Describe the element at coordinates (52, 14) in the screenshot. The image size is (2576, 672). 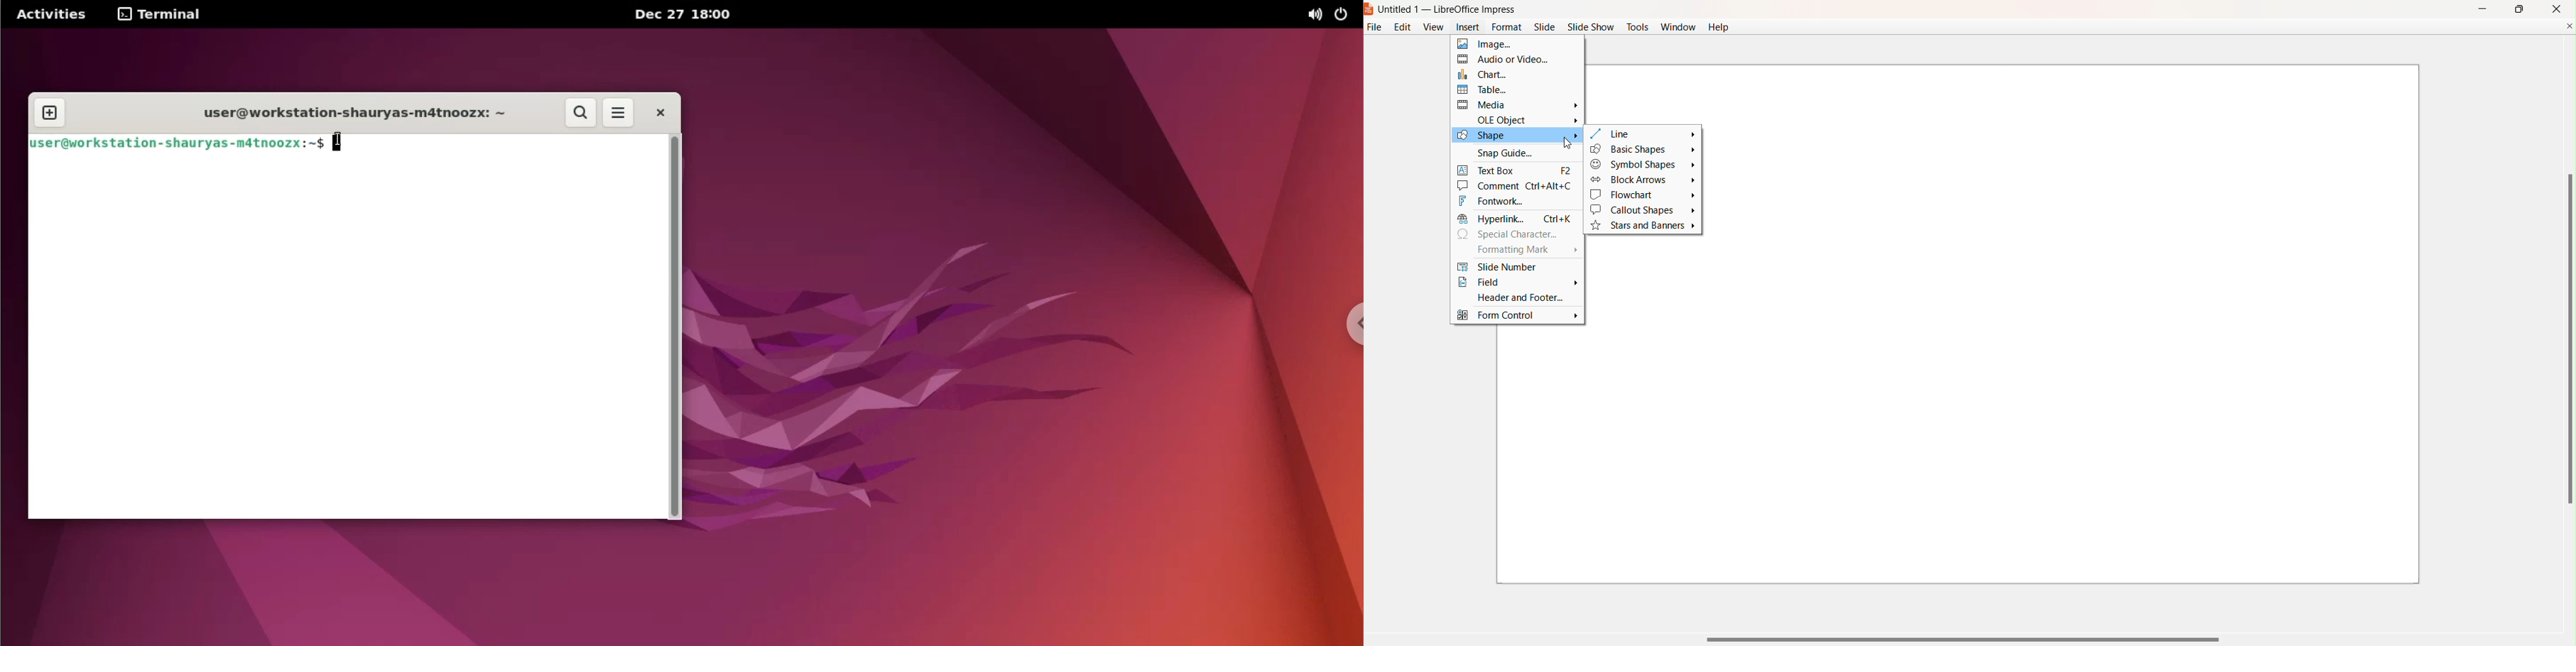
I see `Activities` at that location.